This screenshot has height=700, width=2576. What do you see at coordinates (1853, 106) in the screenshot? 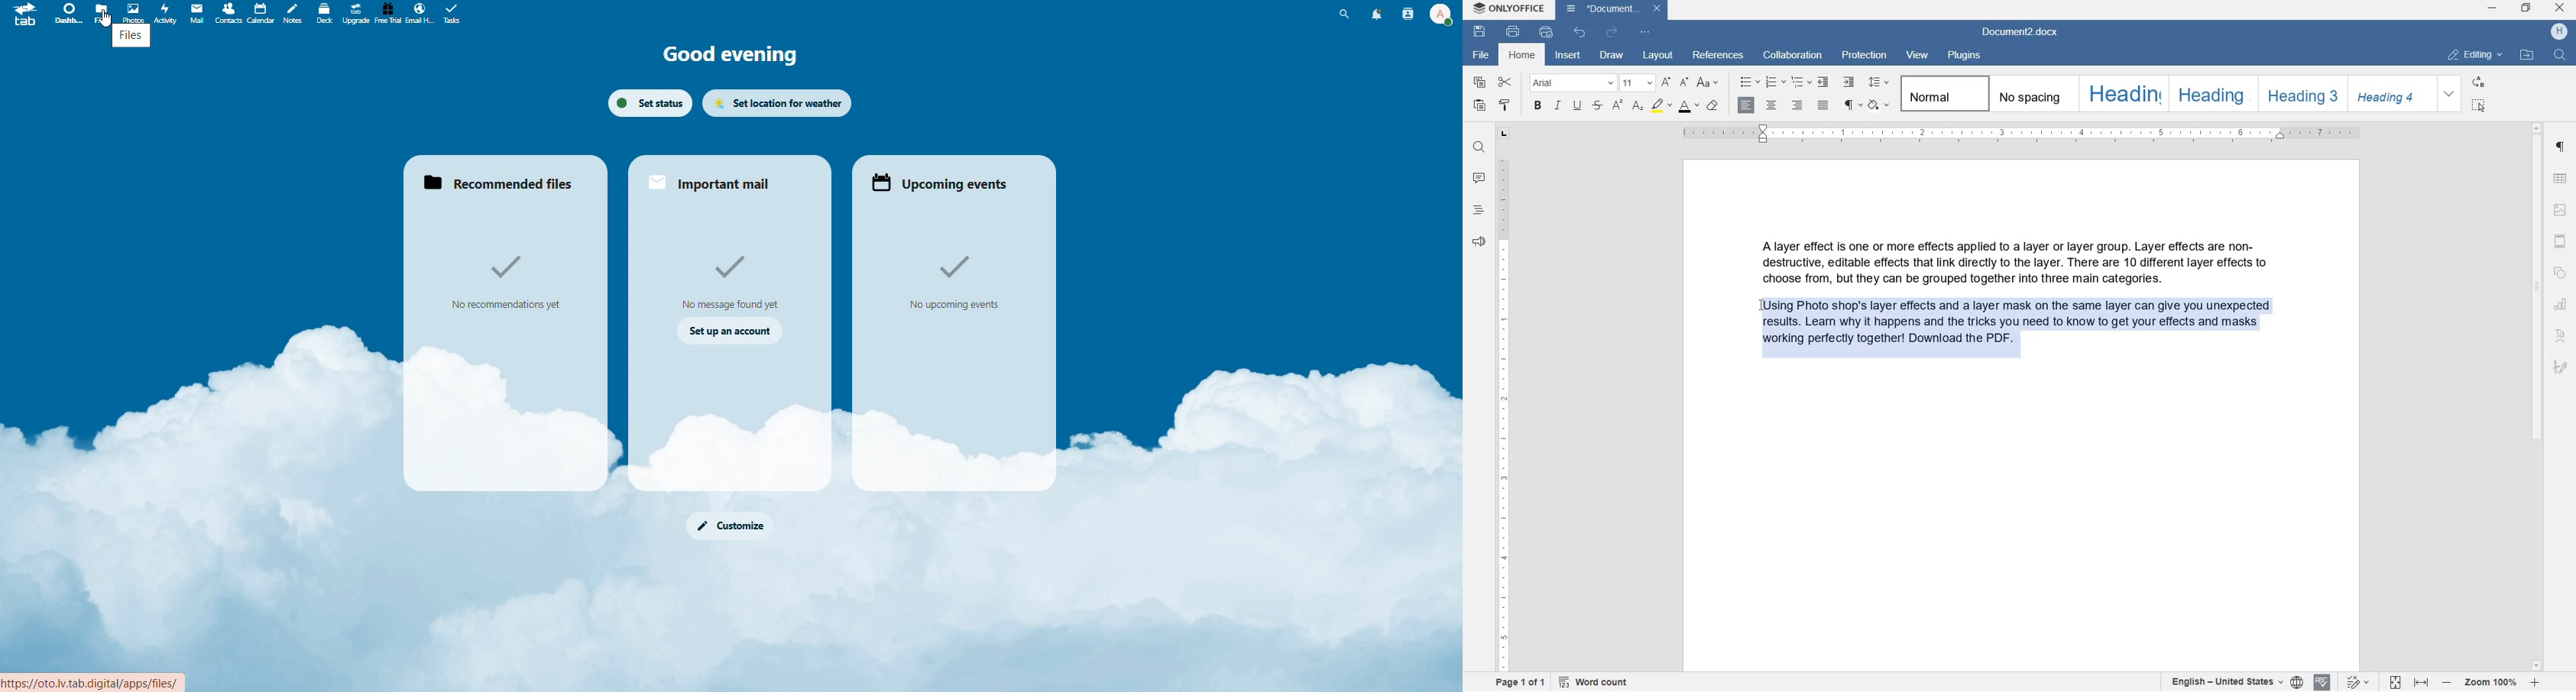
I see `PARAGRAPH SETTINGS` at bounding box center [1853, 106].